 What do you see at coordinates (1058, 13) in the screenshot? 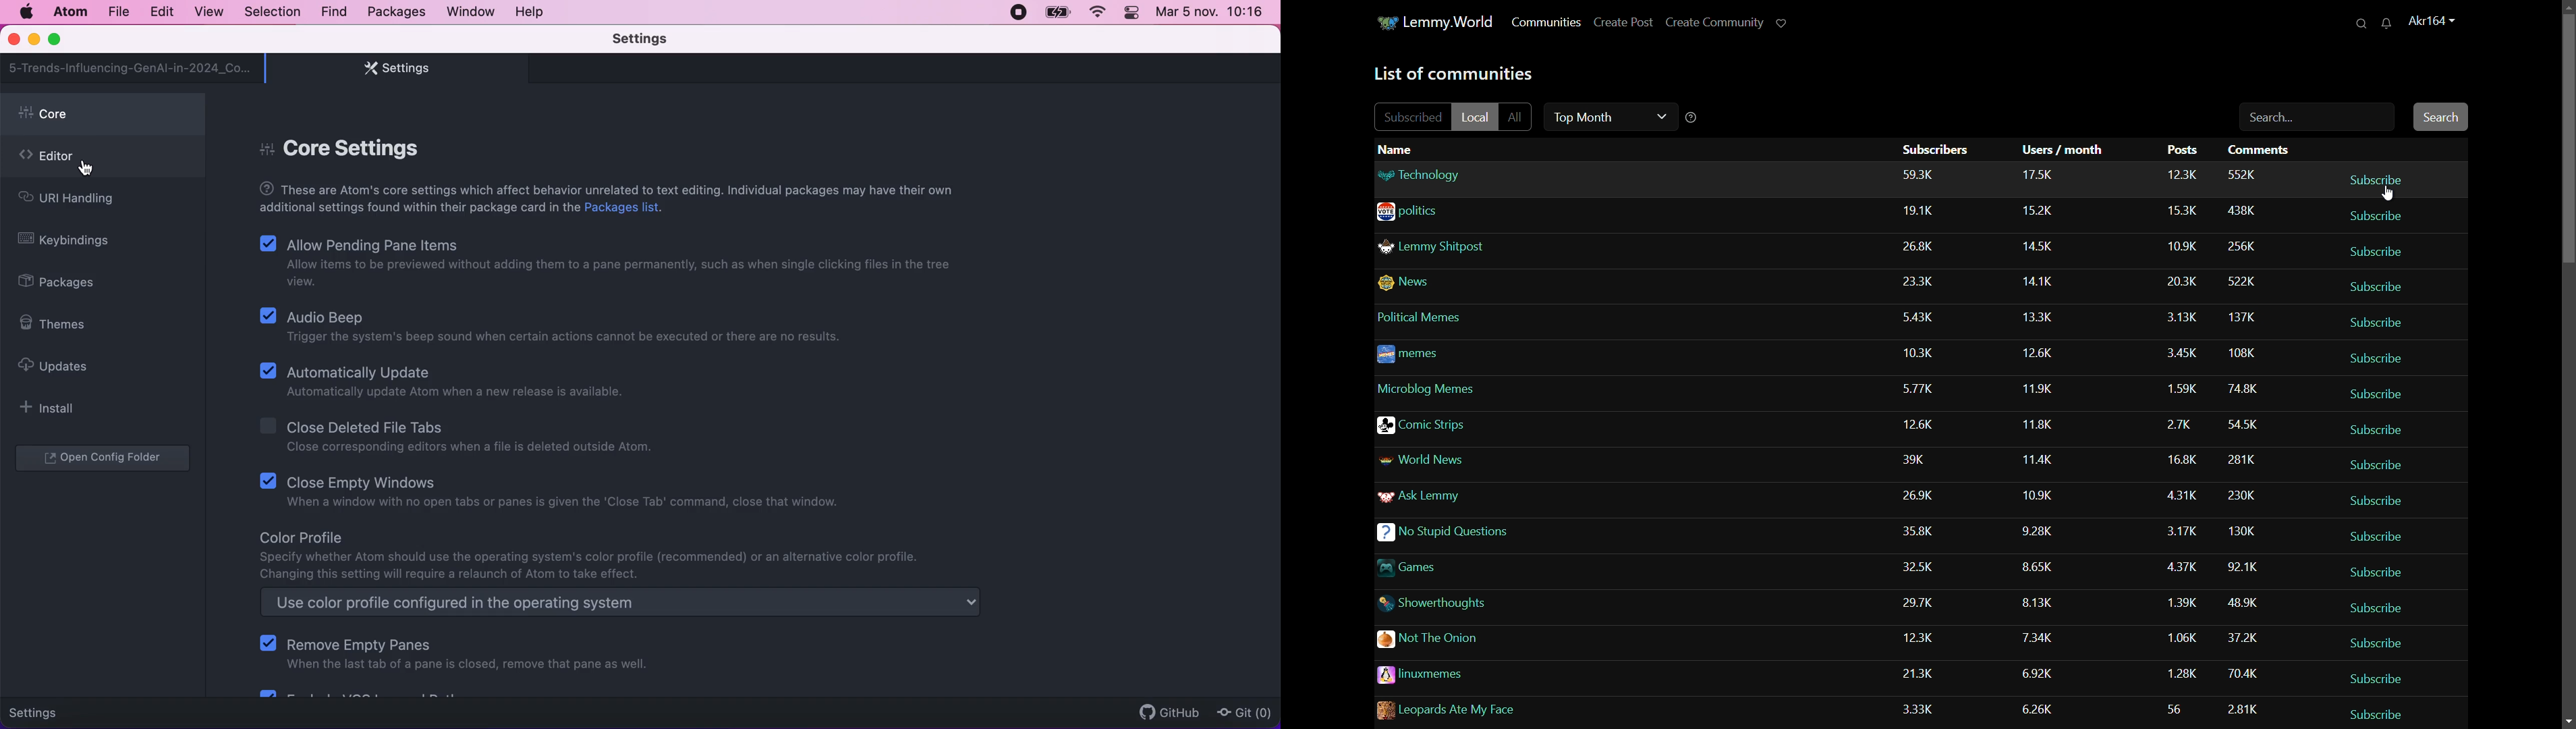
I see `battery` at bounding box center [1058, 13].